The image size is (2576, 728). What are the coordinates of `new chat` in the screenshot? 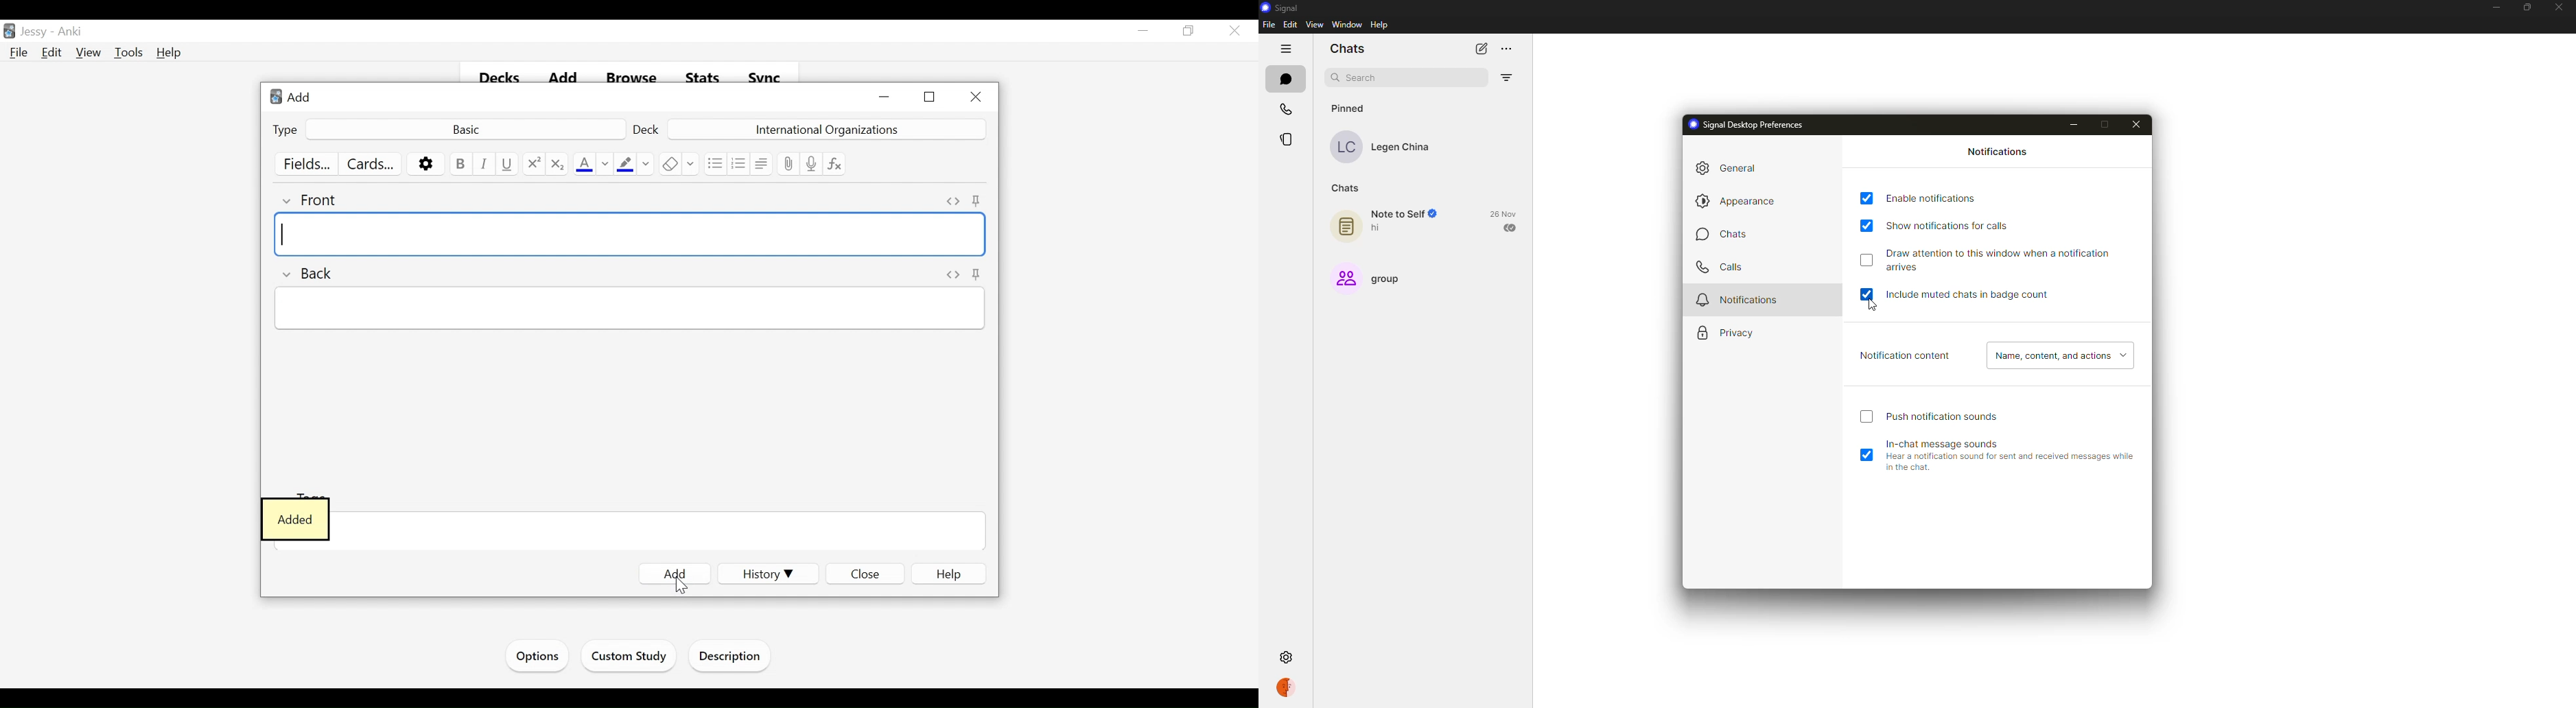 It's located at (1481, 48).